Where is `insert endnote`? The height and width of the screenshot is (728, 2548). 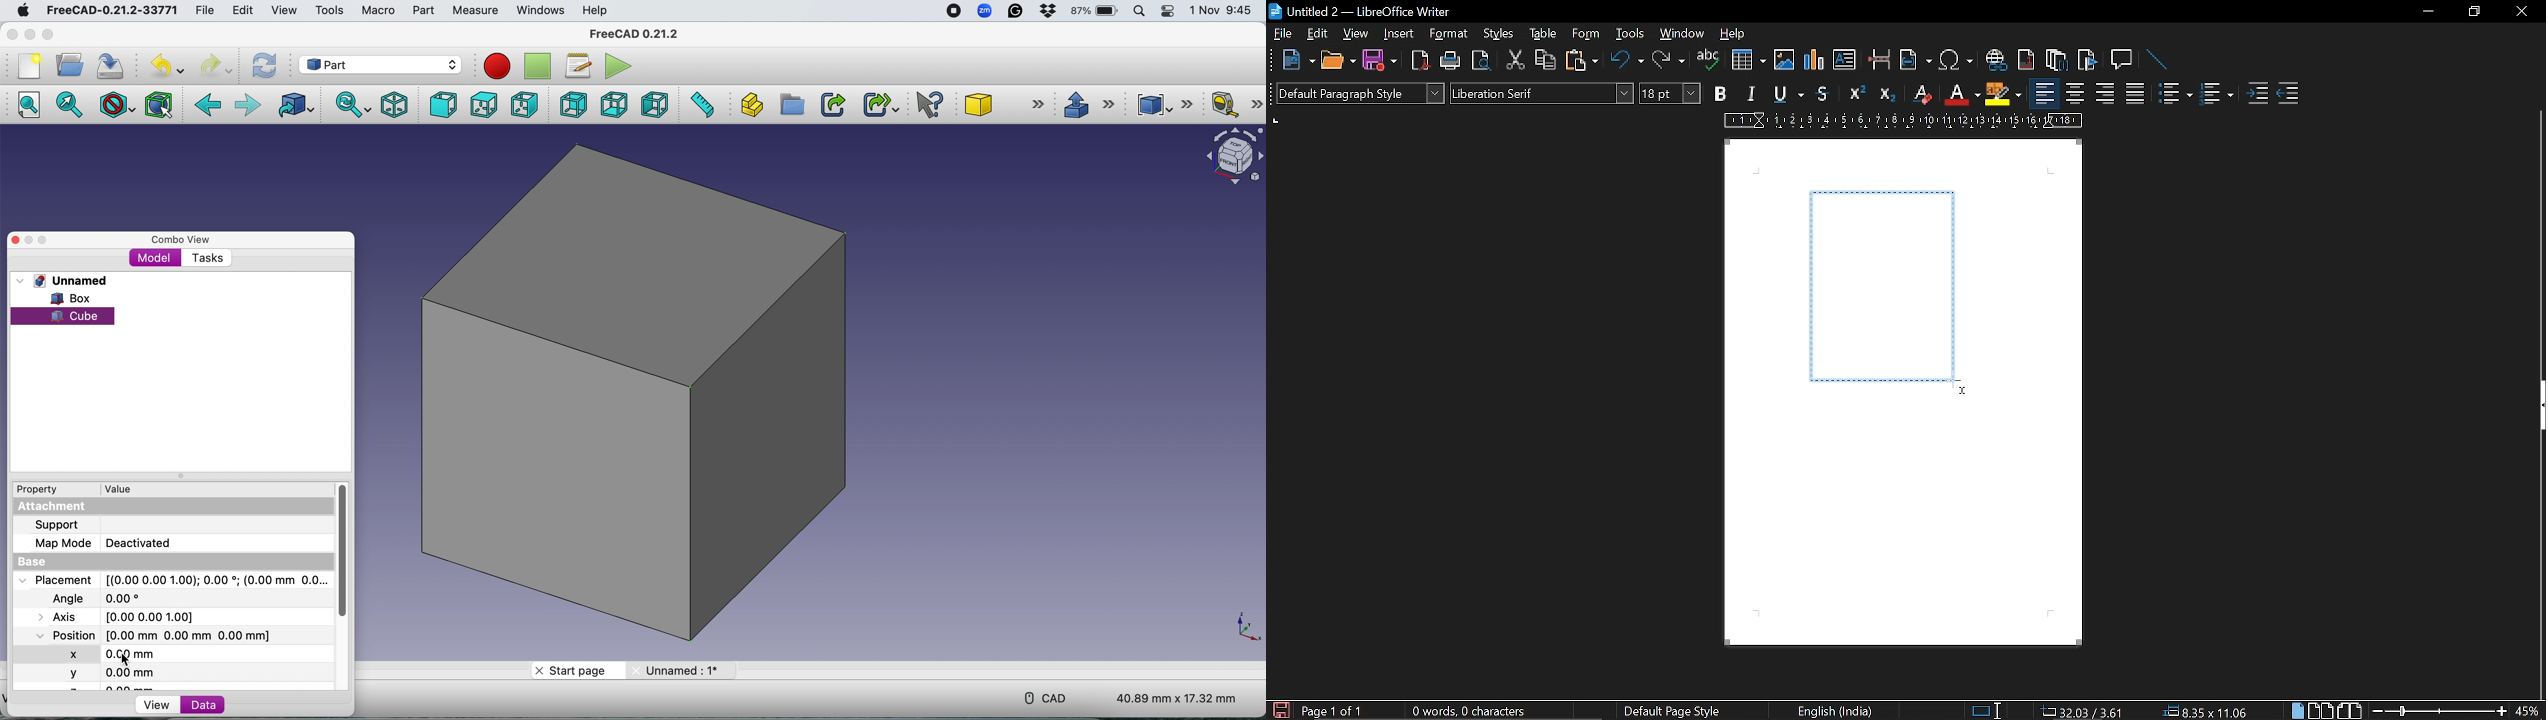
insert endnote is located at coordinates (2055, 62).